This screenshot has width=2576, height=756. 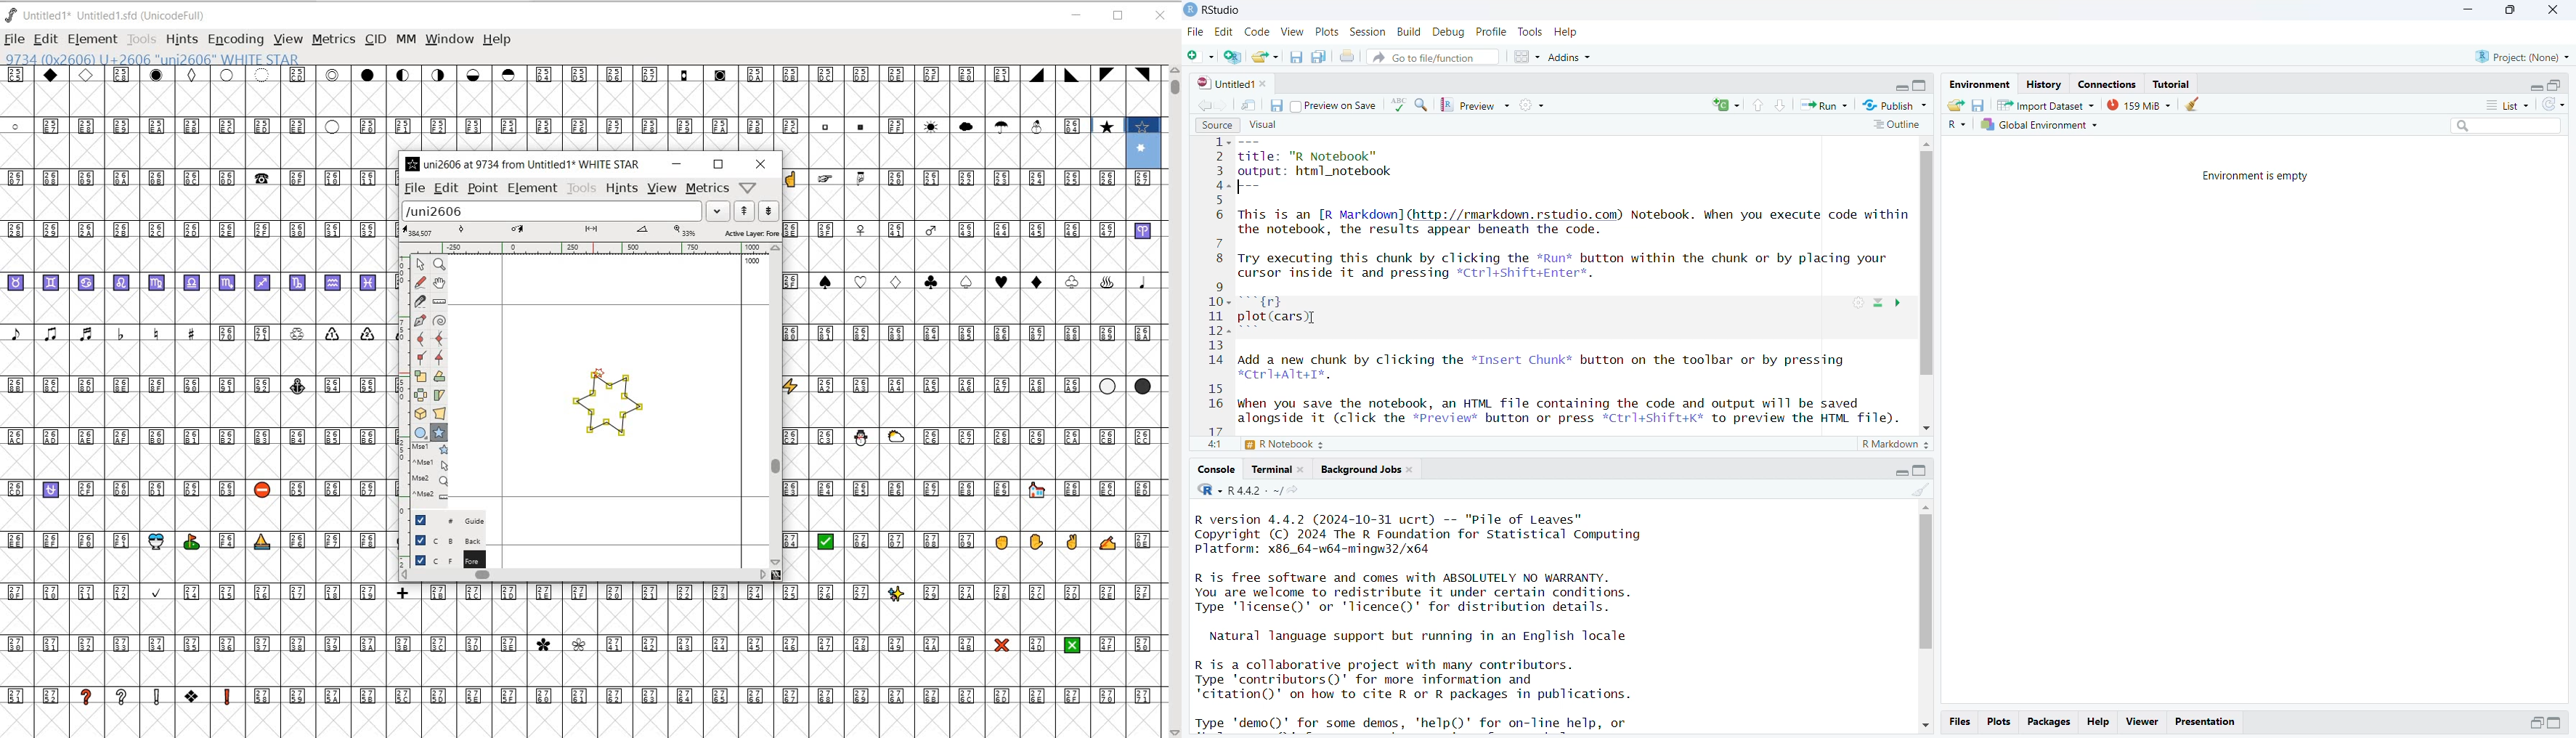 I want to click on R, so click(x=1954, y=126).